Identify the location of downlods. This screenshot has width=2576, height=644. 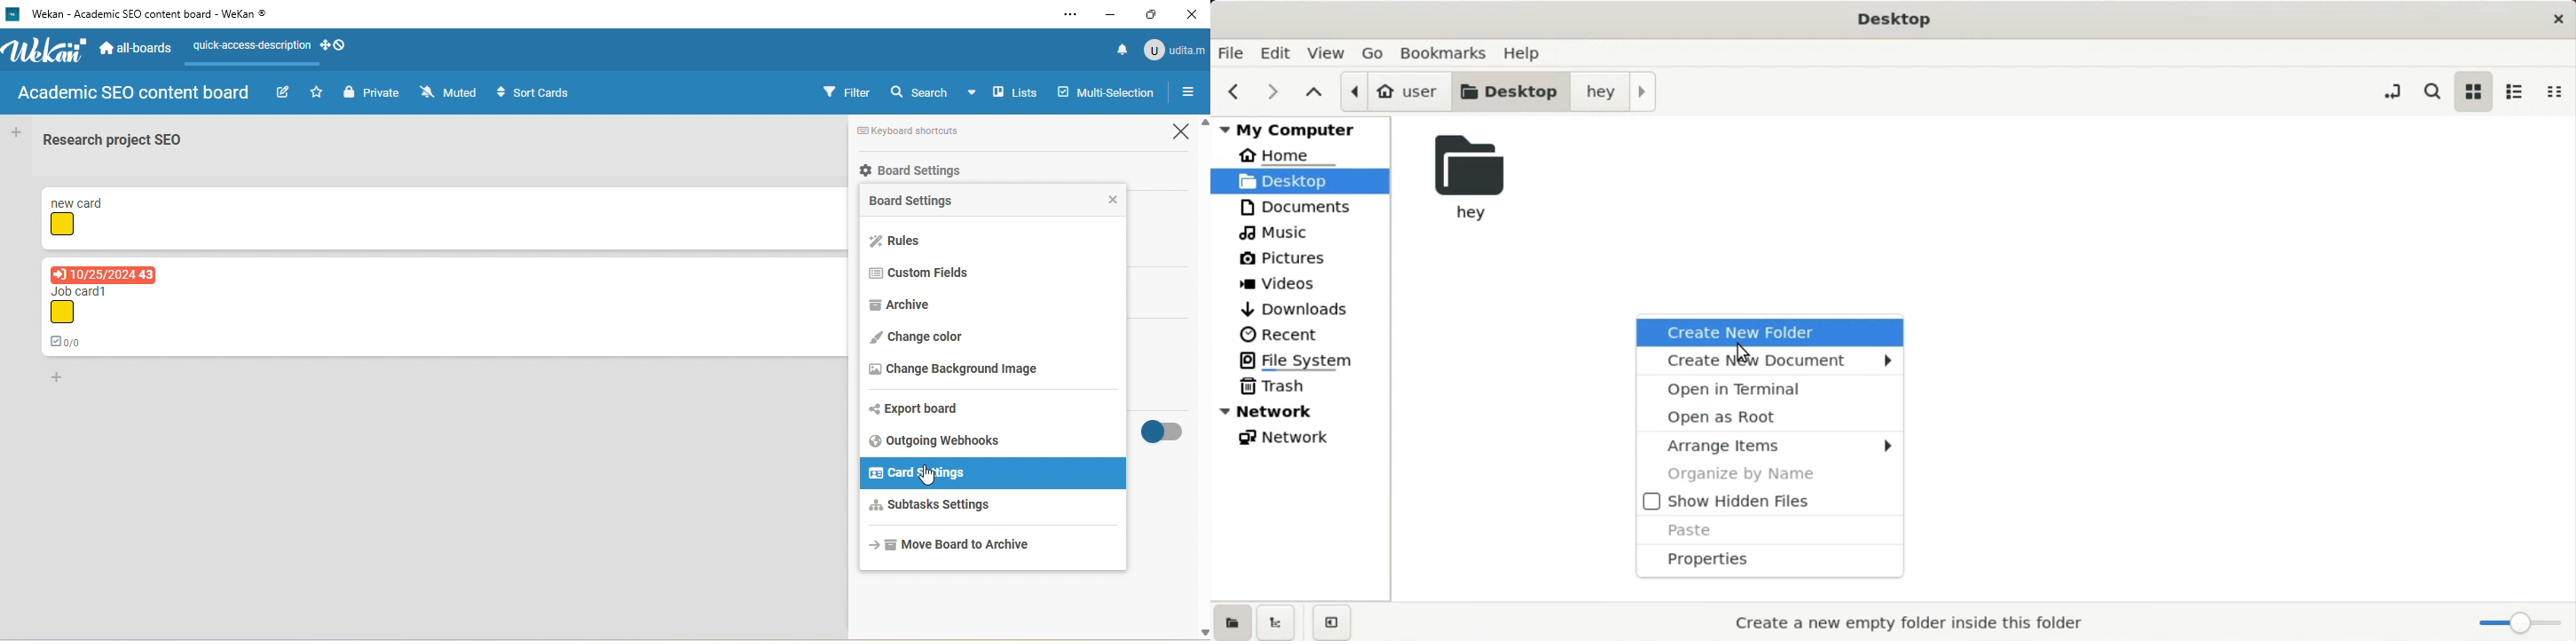
(1304, 309).